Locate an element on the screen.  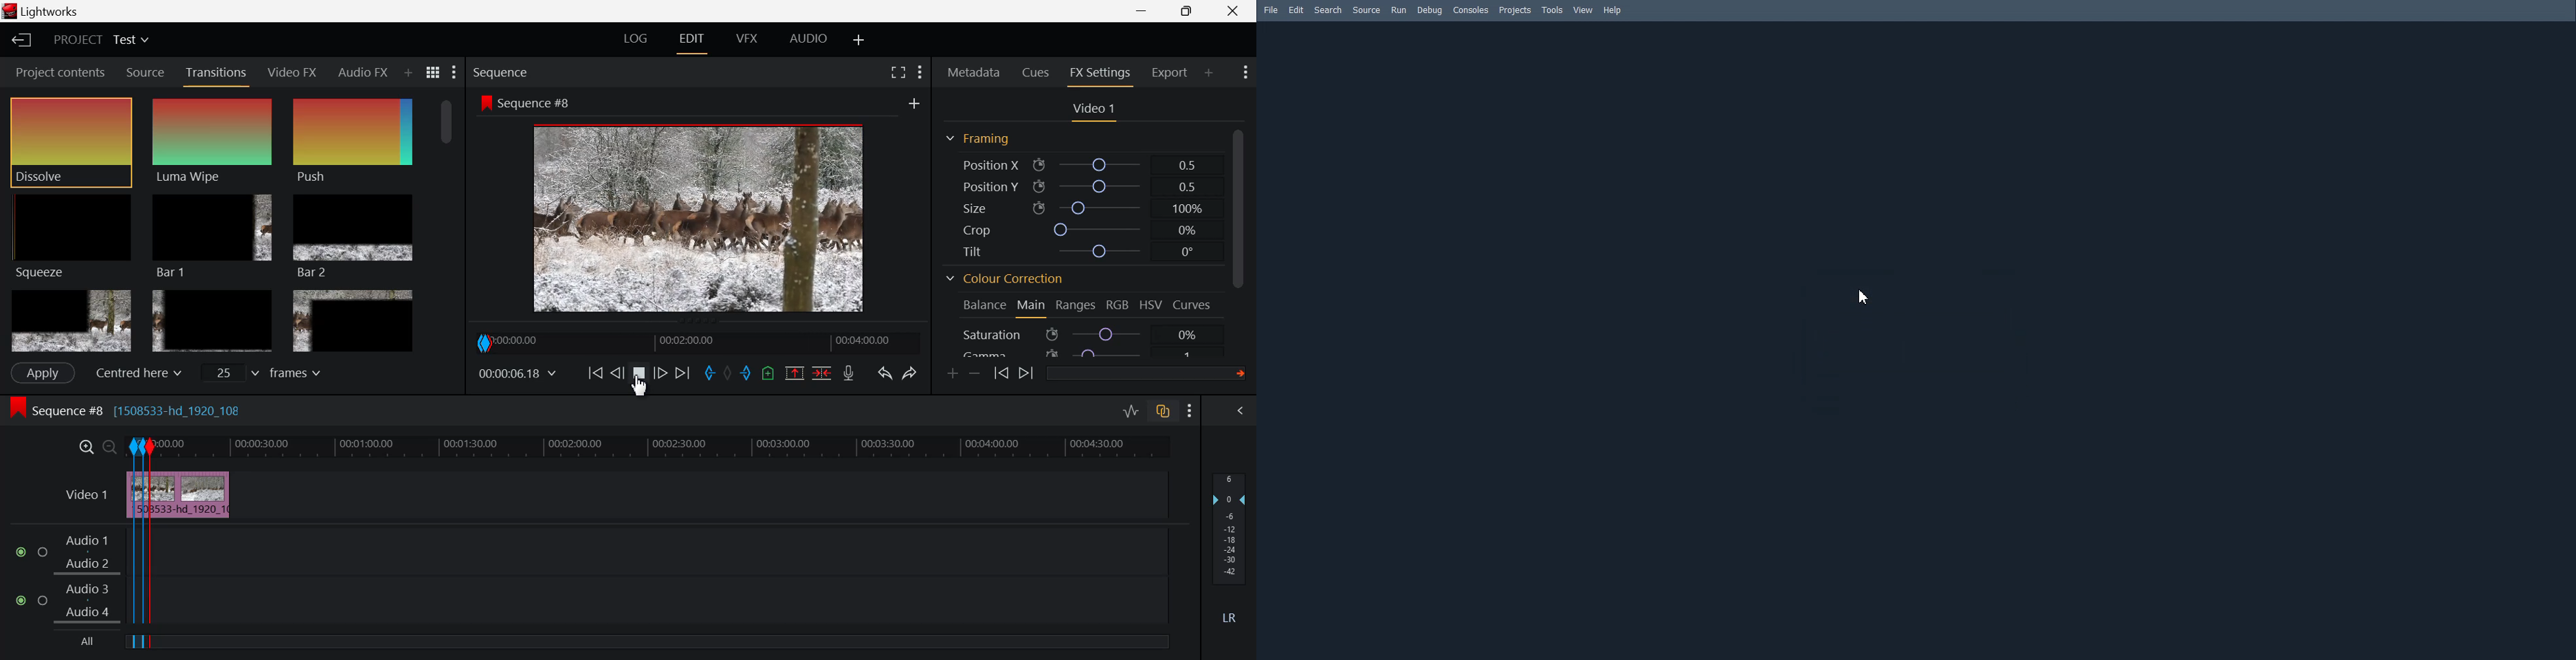
Cursor is located at coordinates (1864, 297).